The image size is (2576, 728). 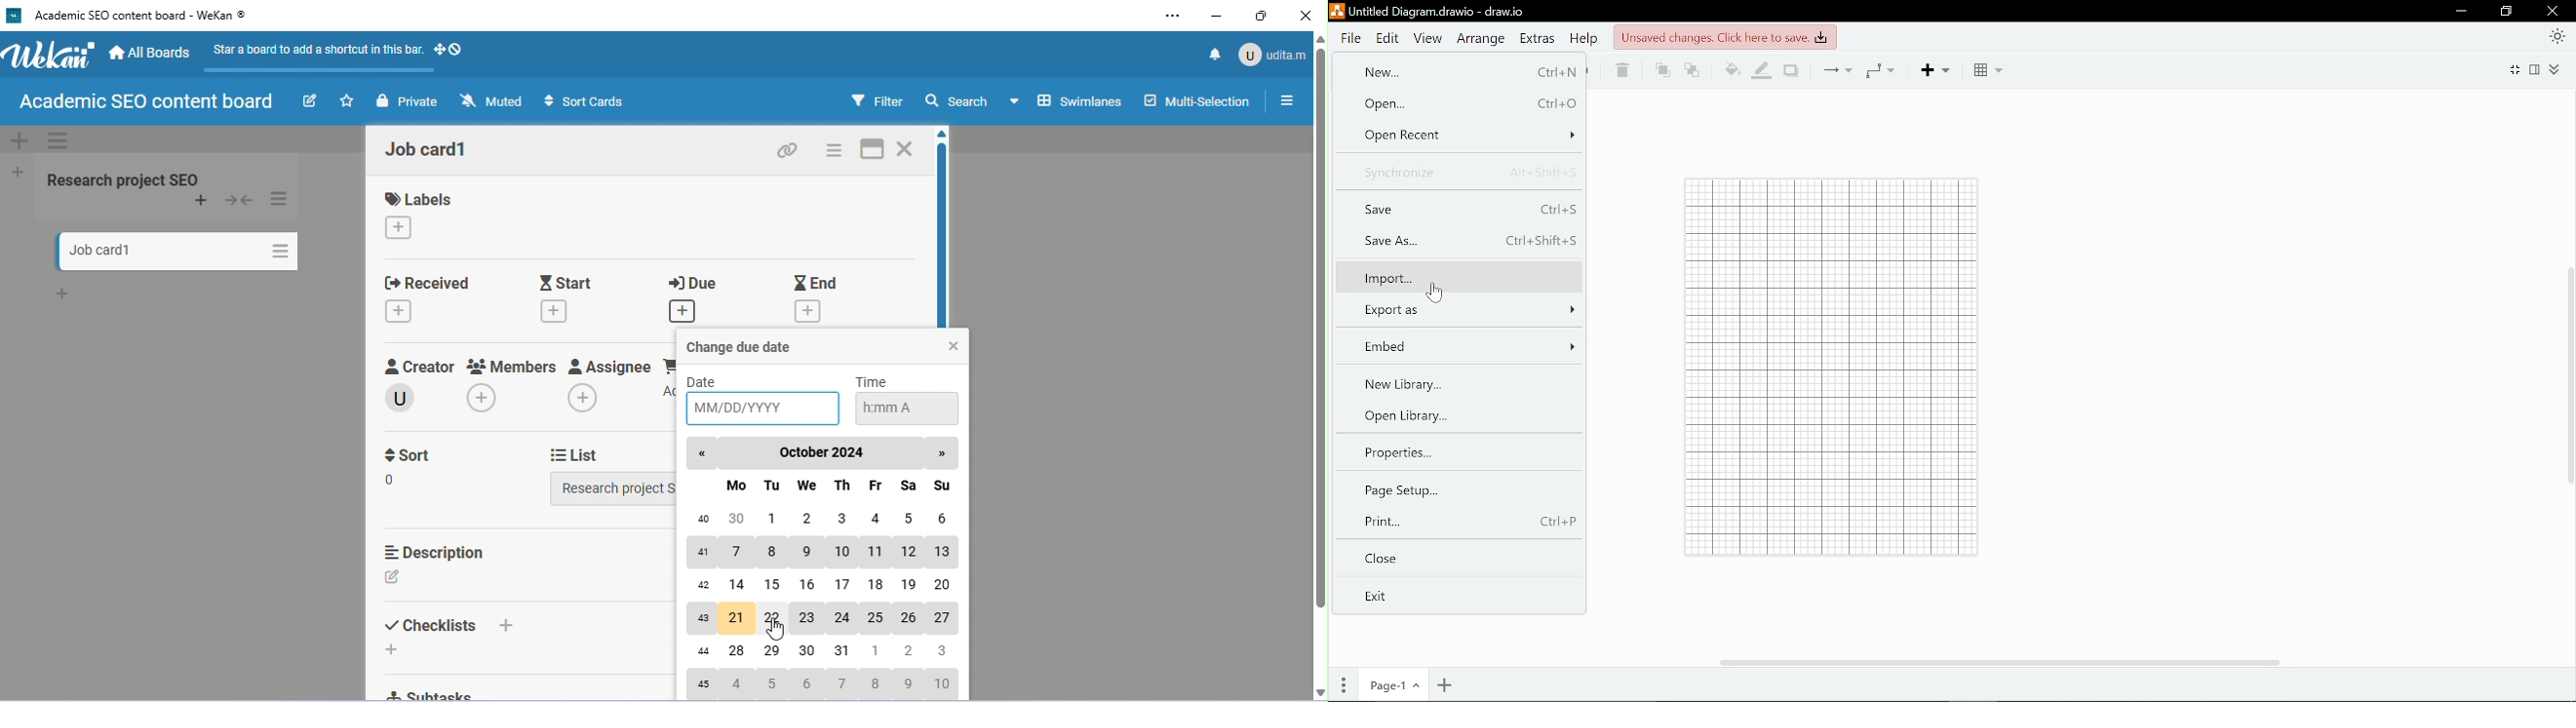 I want to click on sort, so click(x=413, y=457).